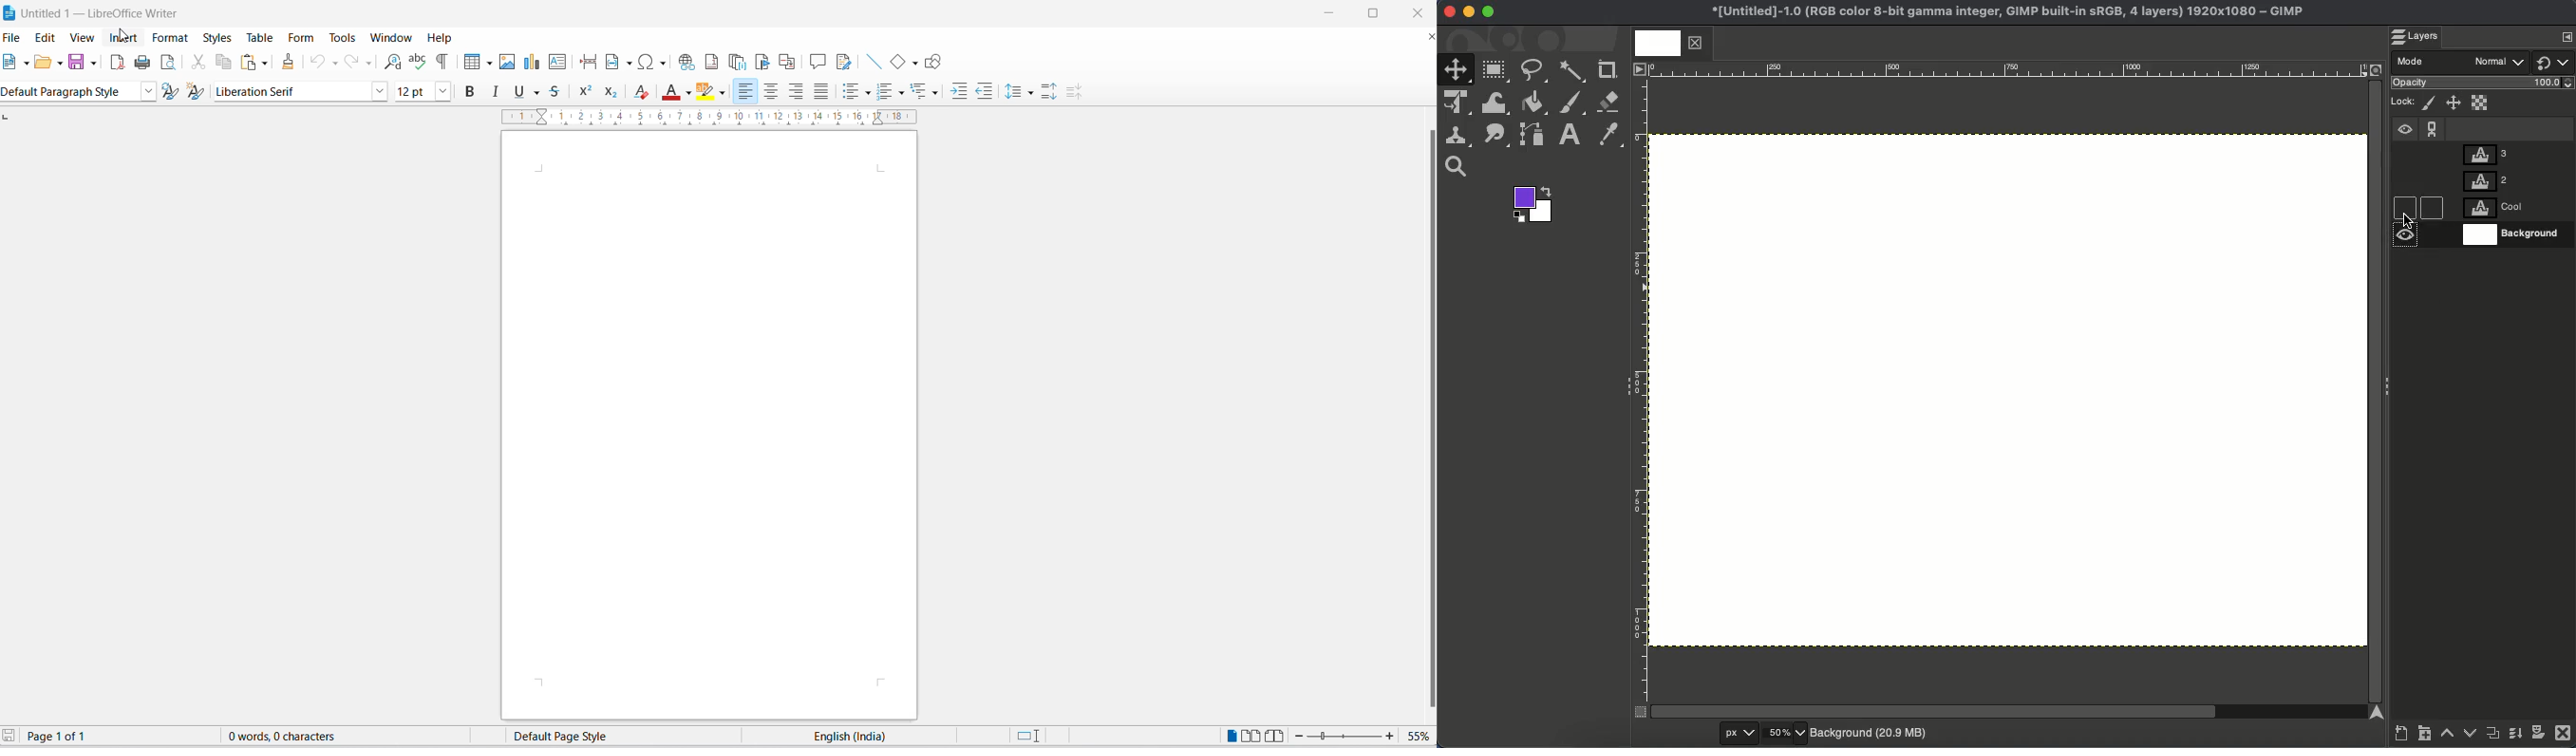 This screenshot has width=2576, height=756. I want to click on Add a mask, so click(2538, 736).